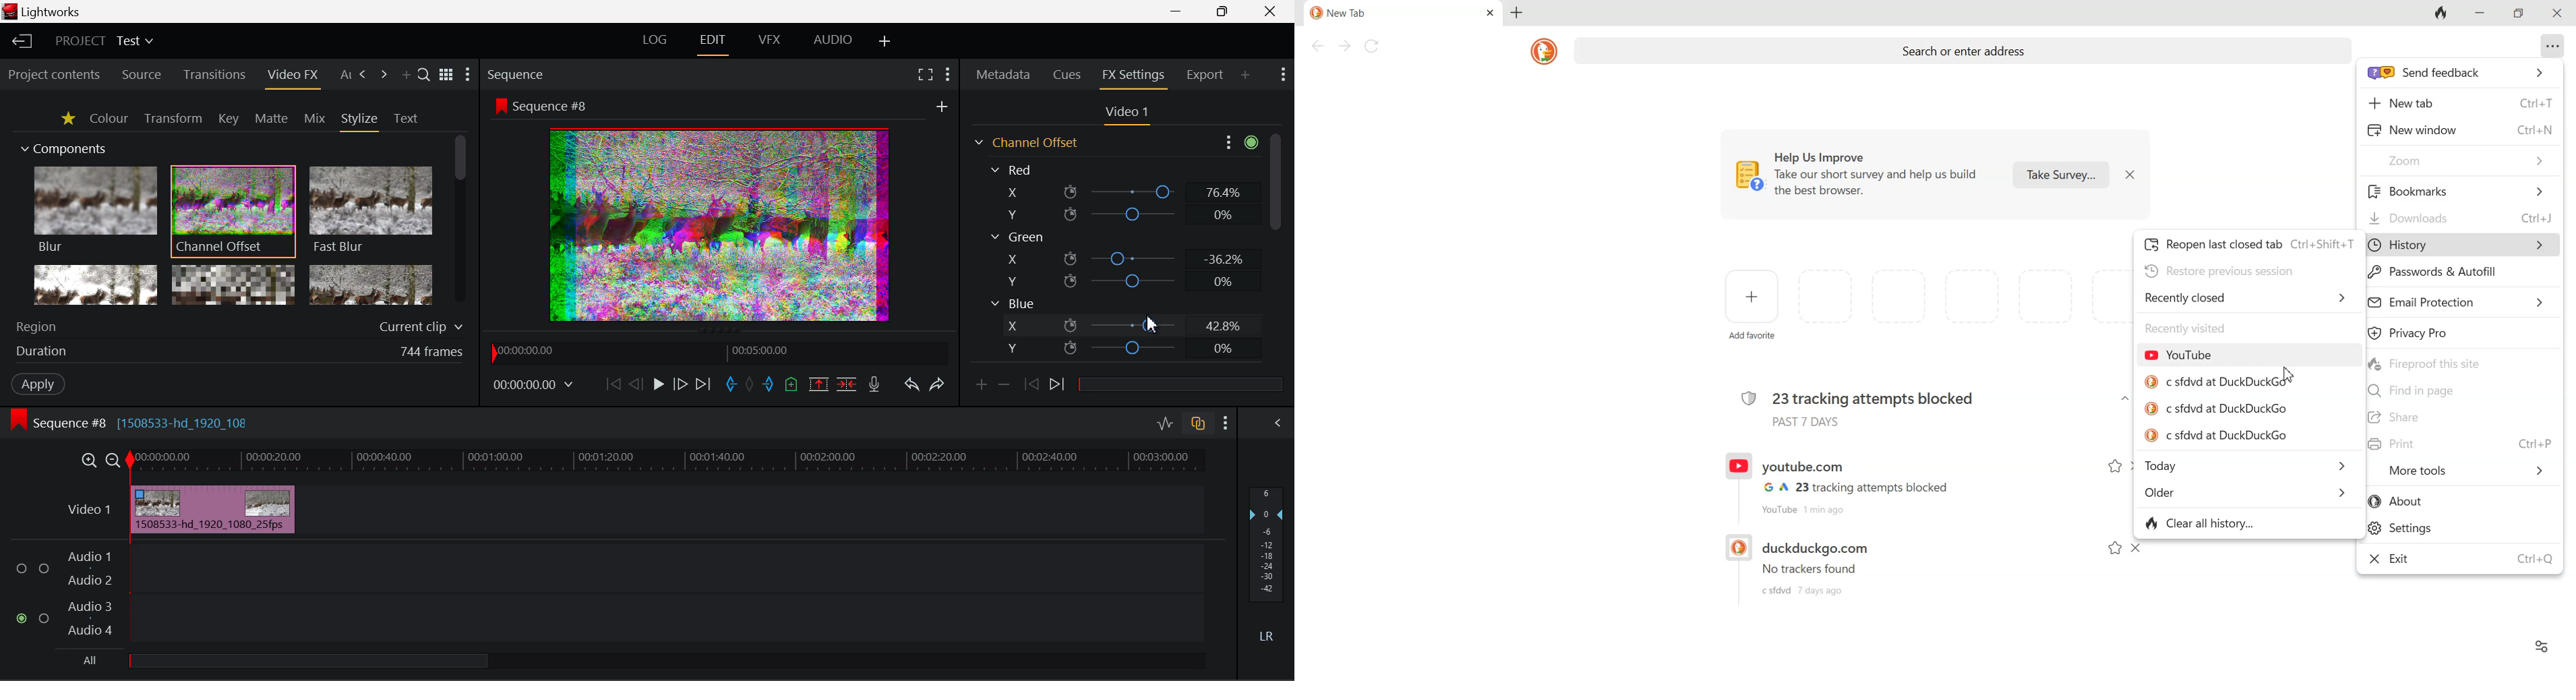 This screenshot has width=2576, height=700. What do you see at coordinates (2061, 174) in the screenshot?
I see `Take survey...` at bounding box center [2061, 174].